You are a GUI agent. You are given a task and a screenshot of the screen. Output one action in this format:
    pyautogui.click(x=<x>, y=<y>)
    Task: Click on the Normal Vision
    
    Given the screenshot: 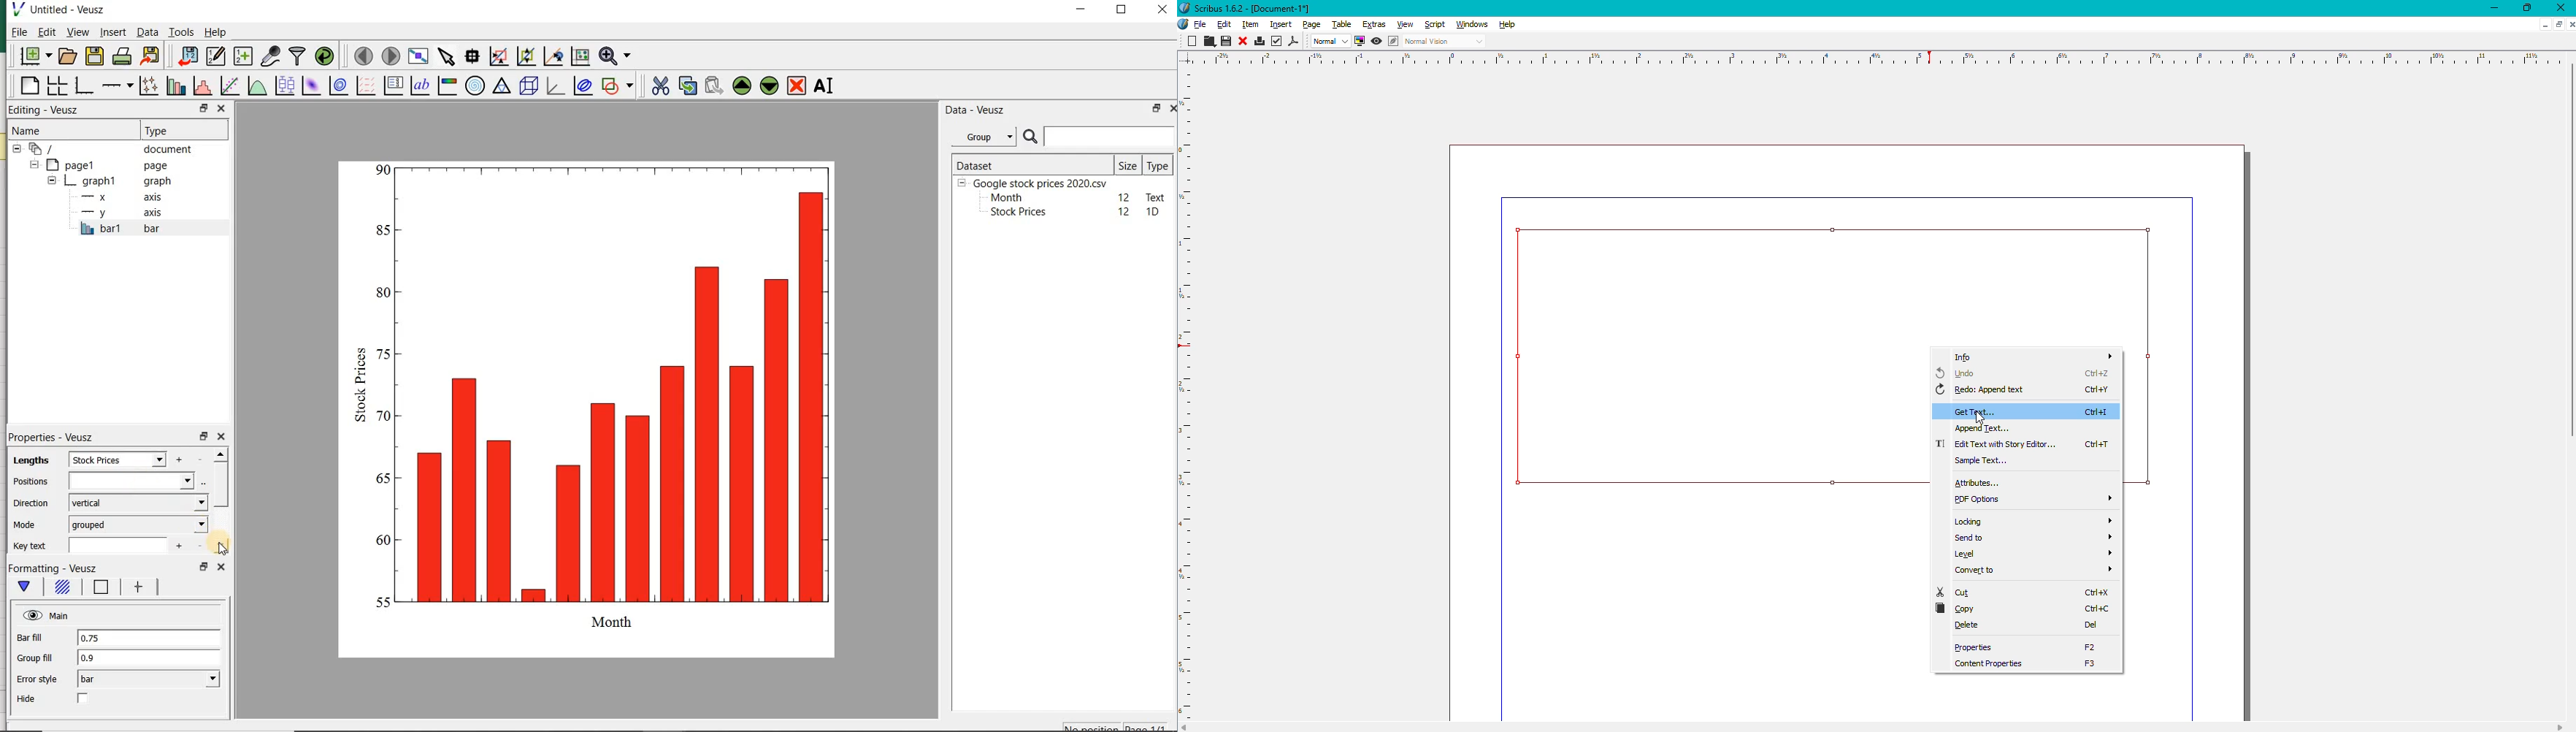 What is the action you would take?
    pyautogui.click(x=1438, y=42)
    